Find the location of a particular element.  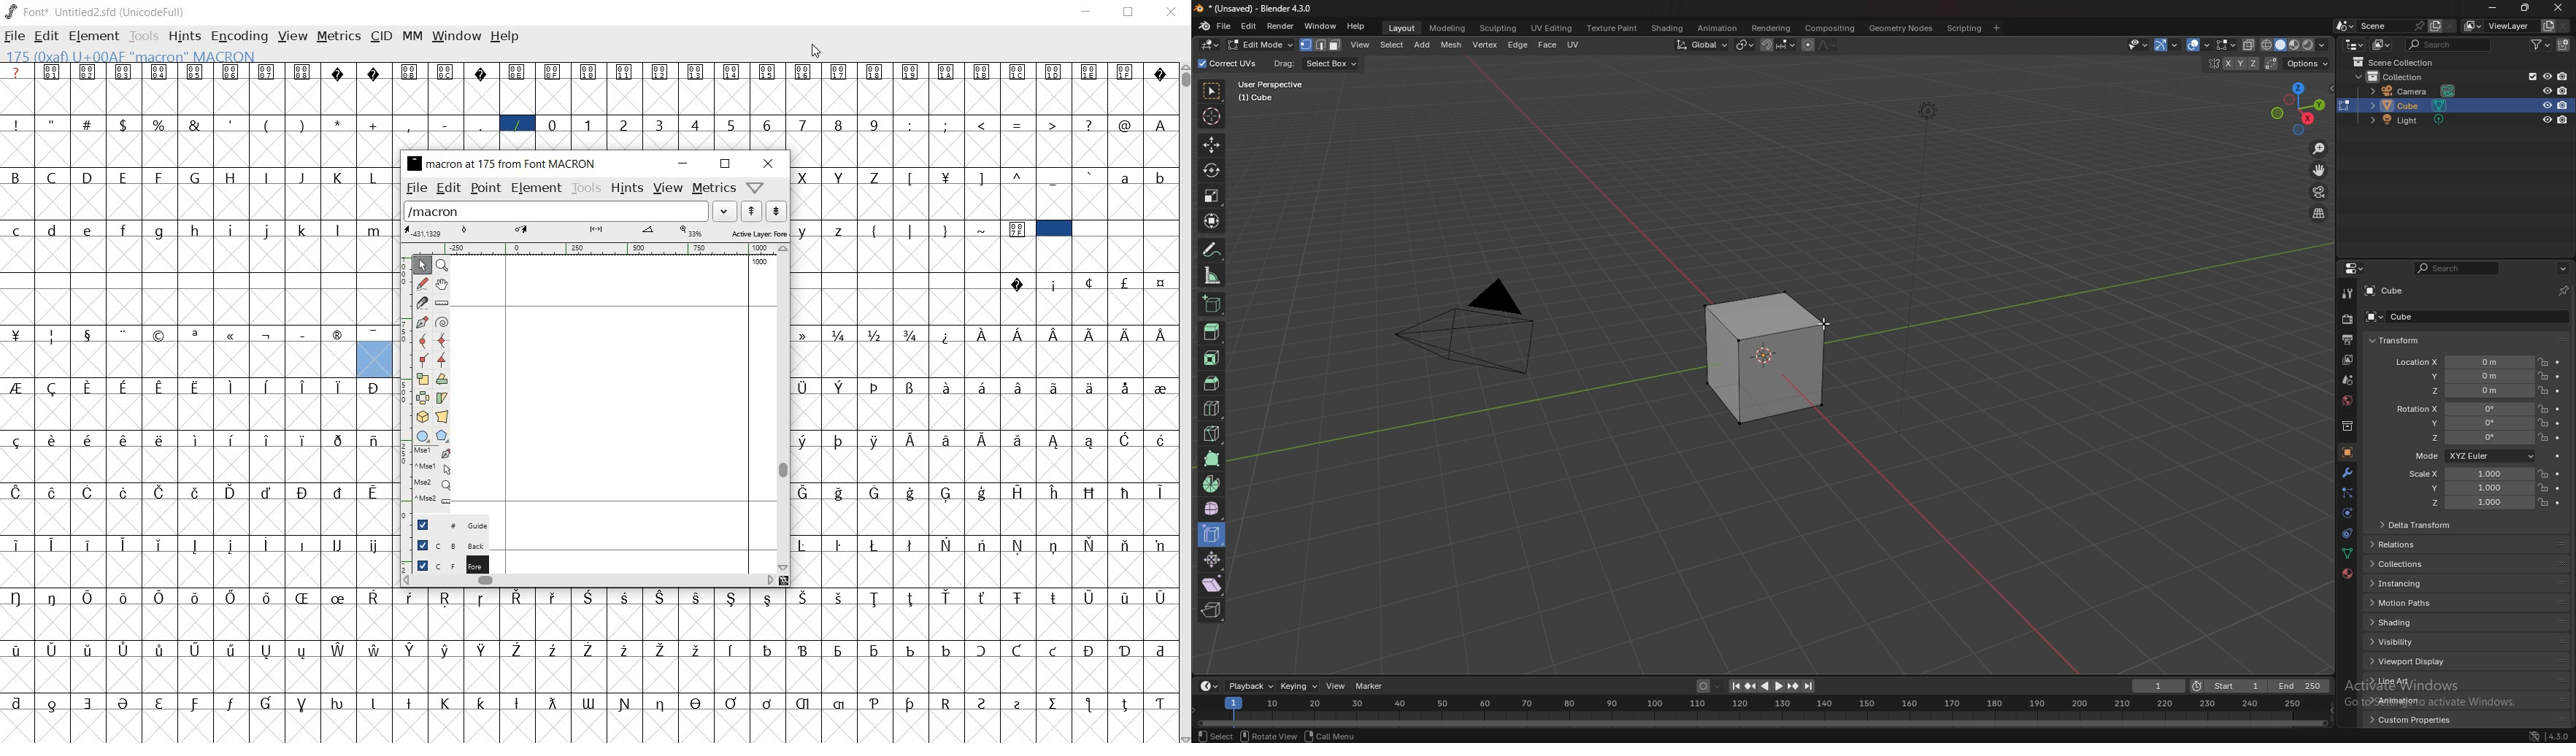

Symbol is located at coordinates (802, 701).